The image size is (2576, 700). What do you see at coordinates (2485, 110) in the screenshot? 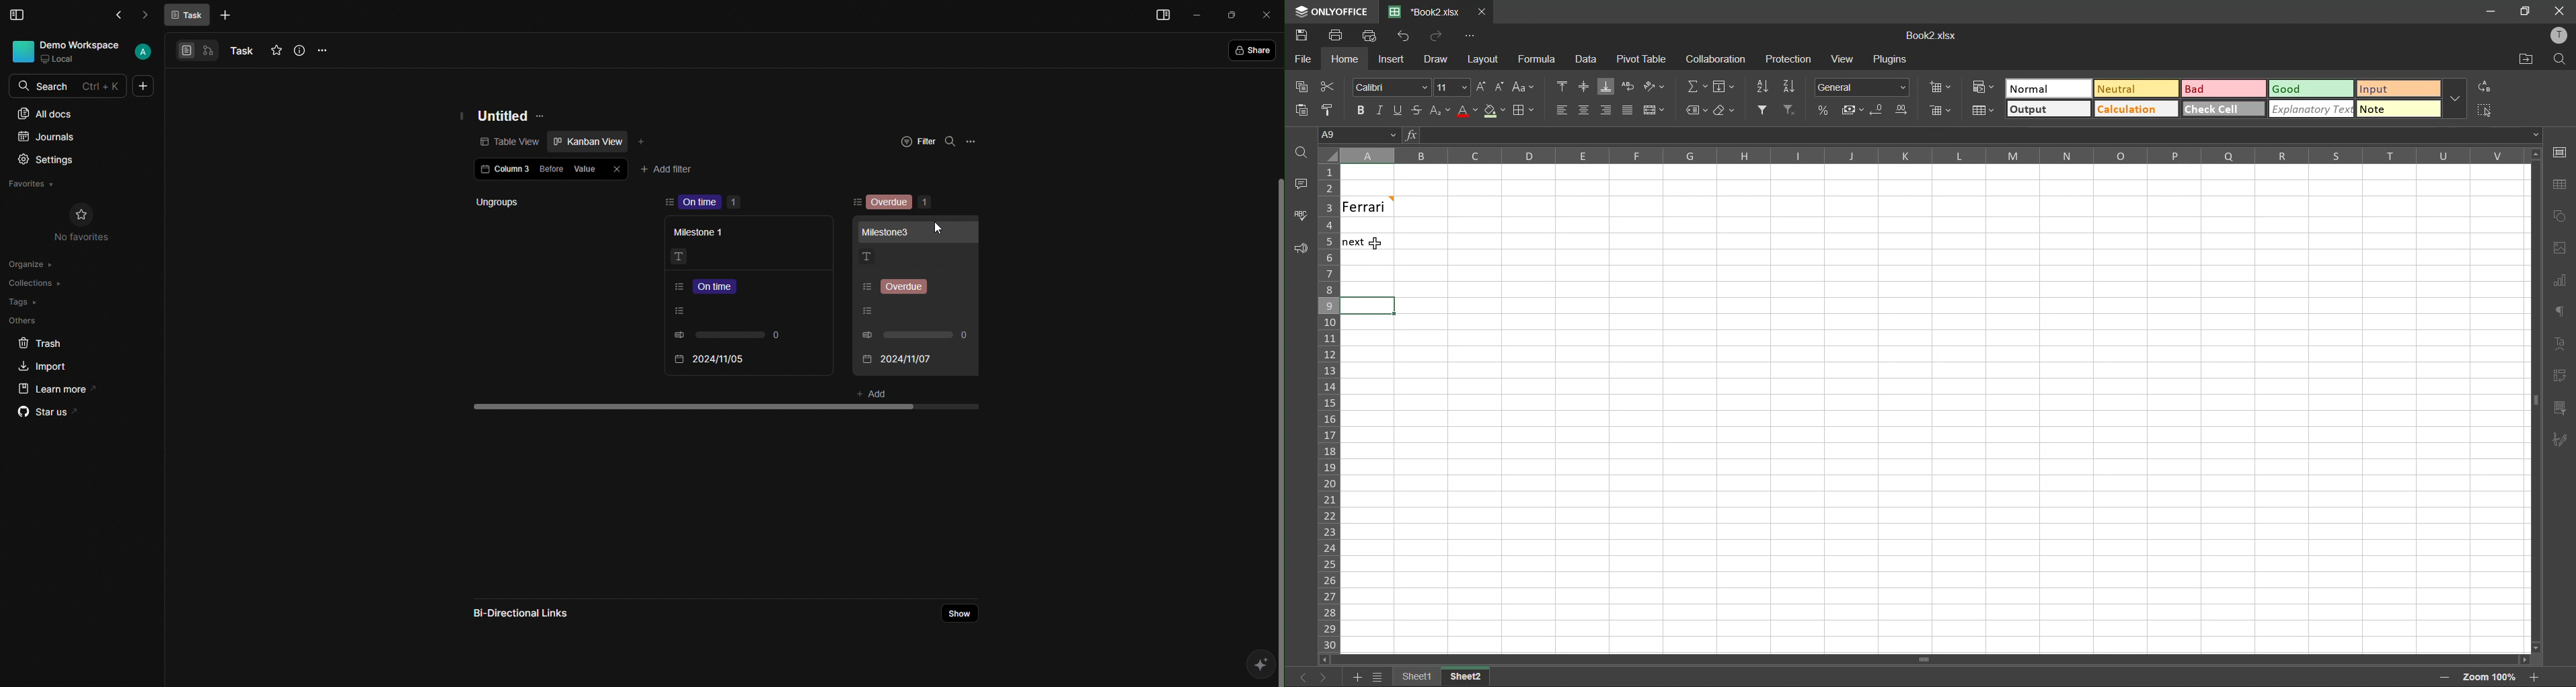
I see `select all` at bounding box center [2485, 110].